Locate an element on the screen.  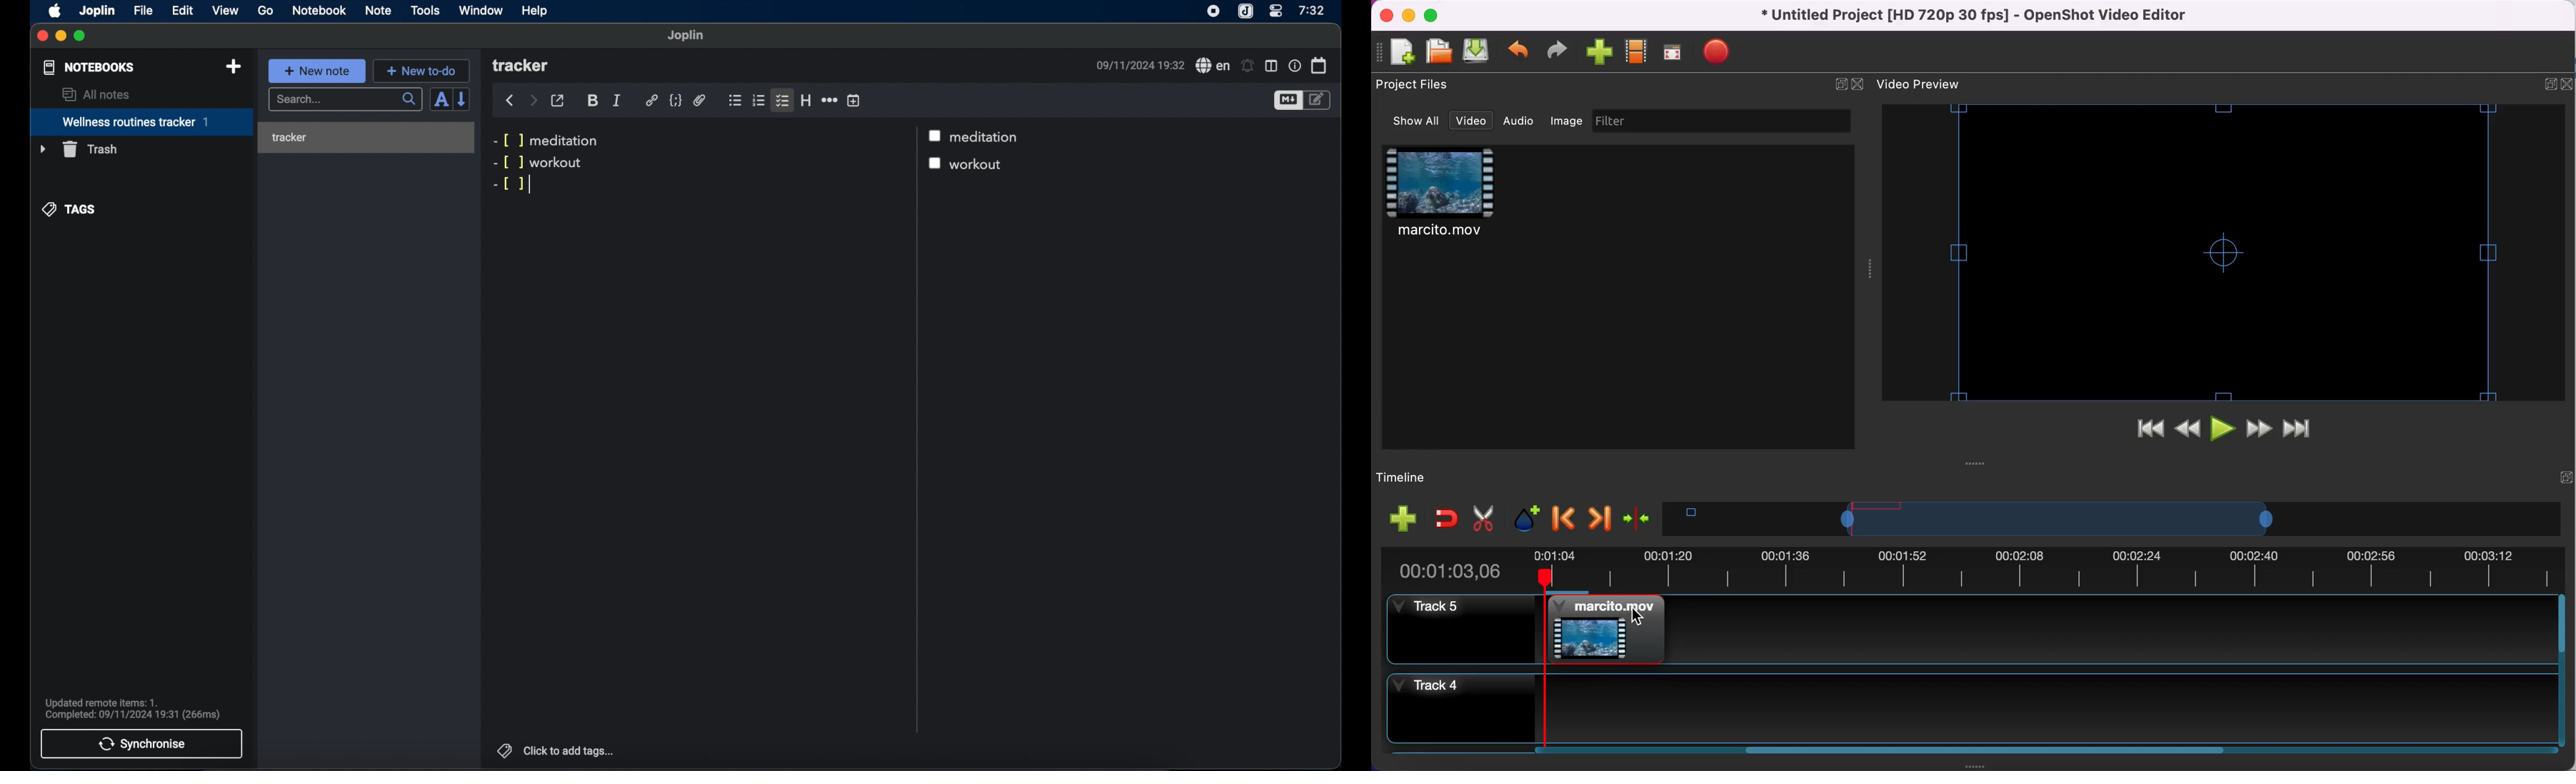
calendar is located at coordinates (1319, 65).